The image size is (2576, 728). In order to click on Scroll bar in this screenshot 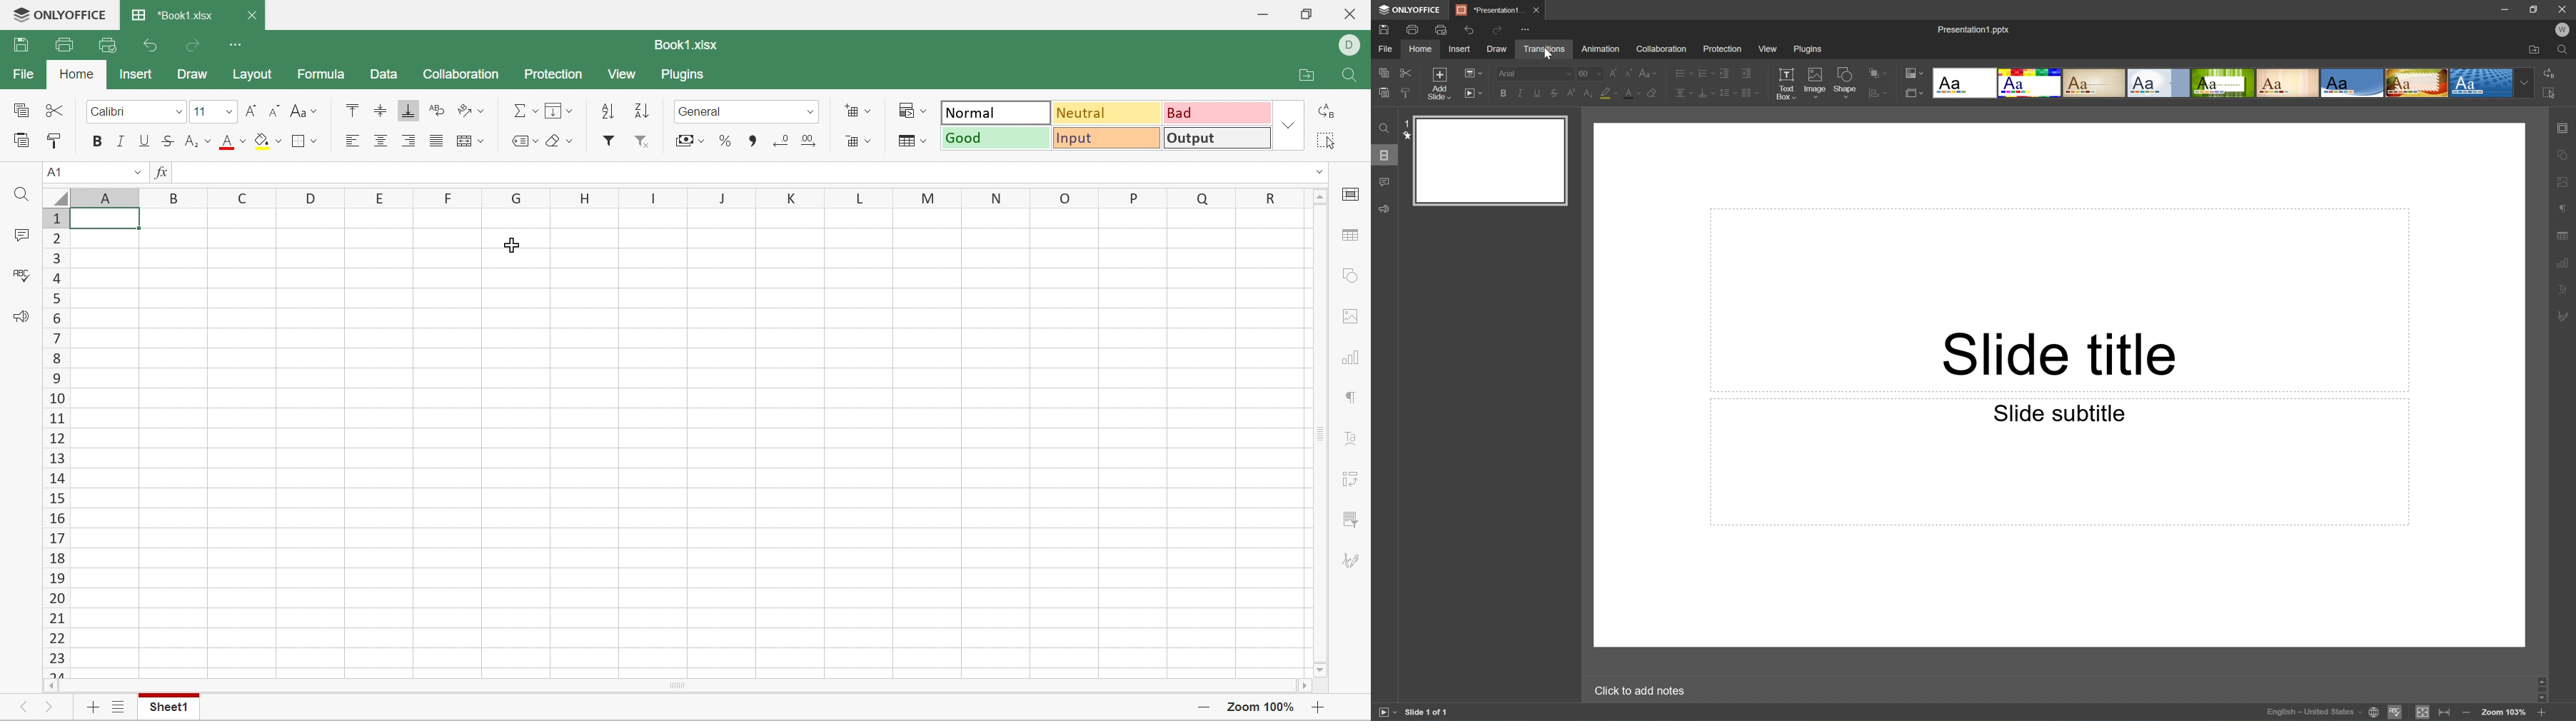, I will do `click(1320, 433)`.